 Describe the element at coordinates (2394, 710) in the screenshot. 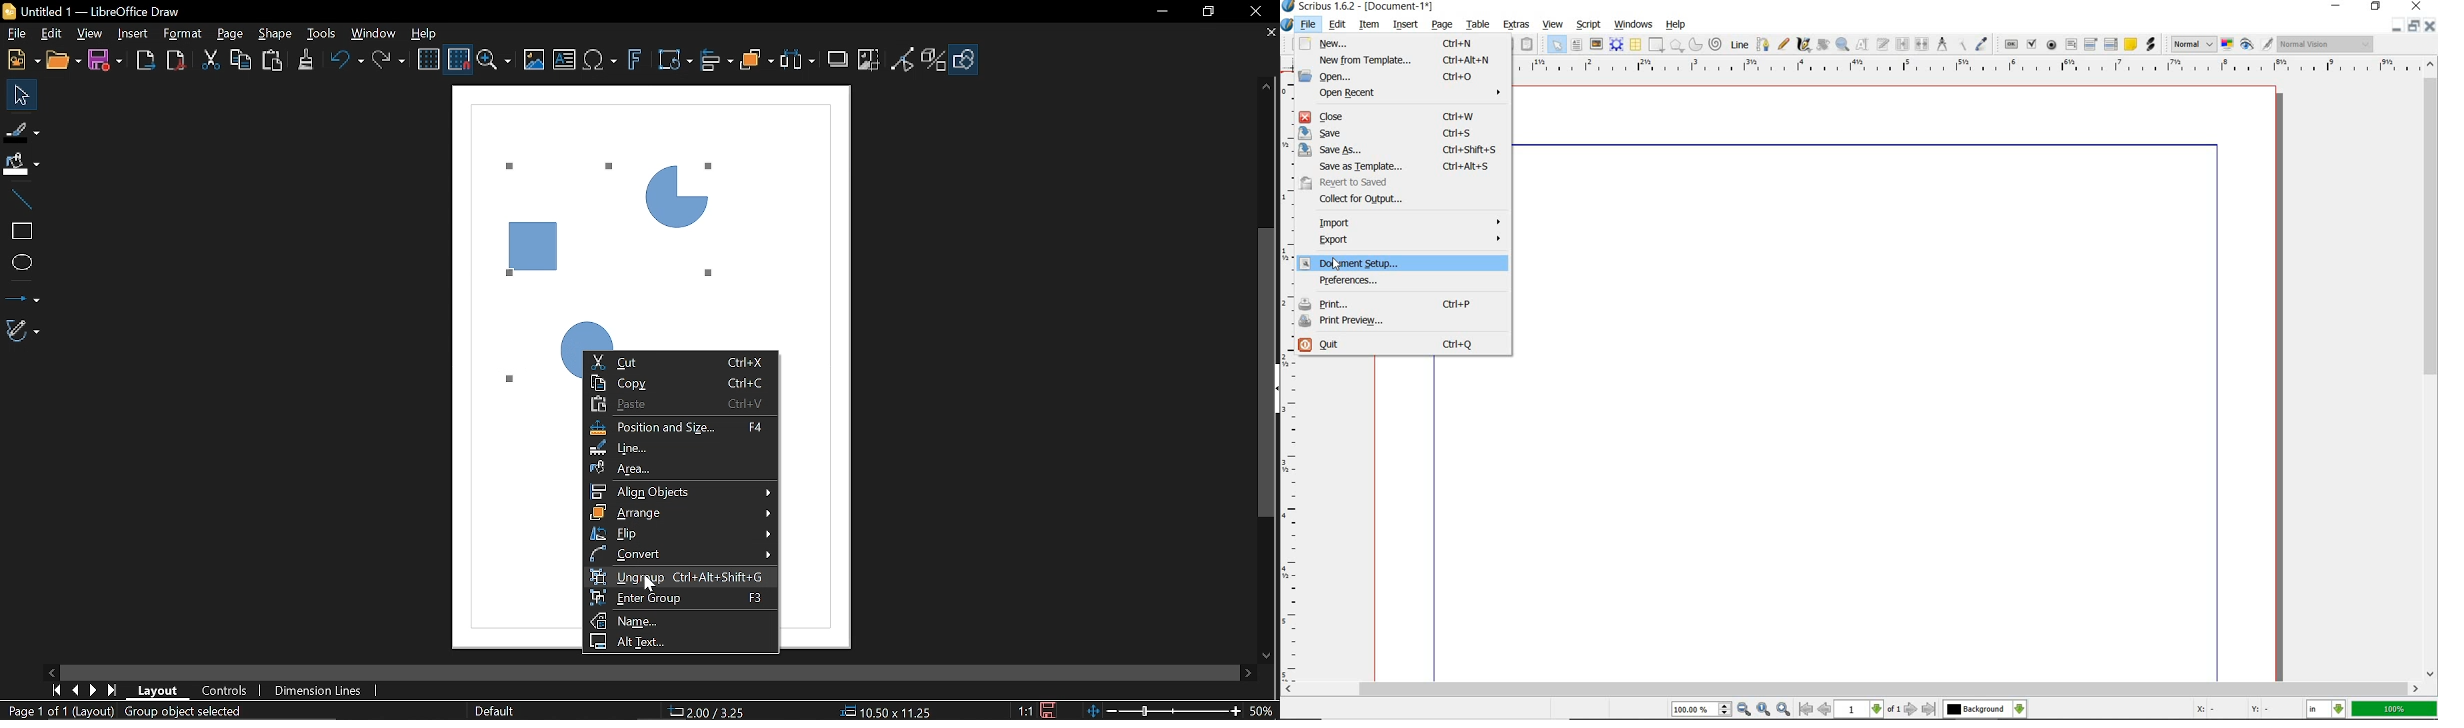

I see `zoom factor` at that location.